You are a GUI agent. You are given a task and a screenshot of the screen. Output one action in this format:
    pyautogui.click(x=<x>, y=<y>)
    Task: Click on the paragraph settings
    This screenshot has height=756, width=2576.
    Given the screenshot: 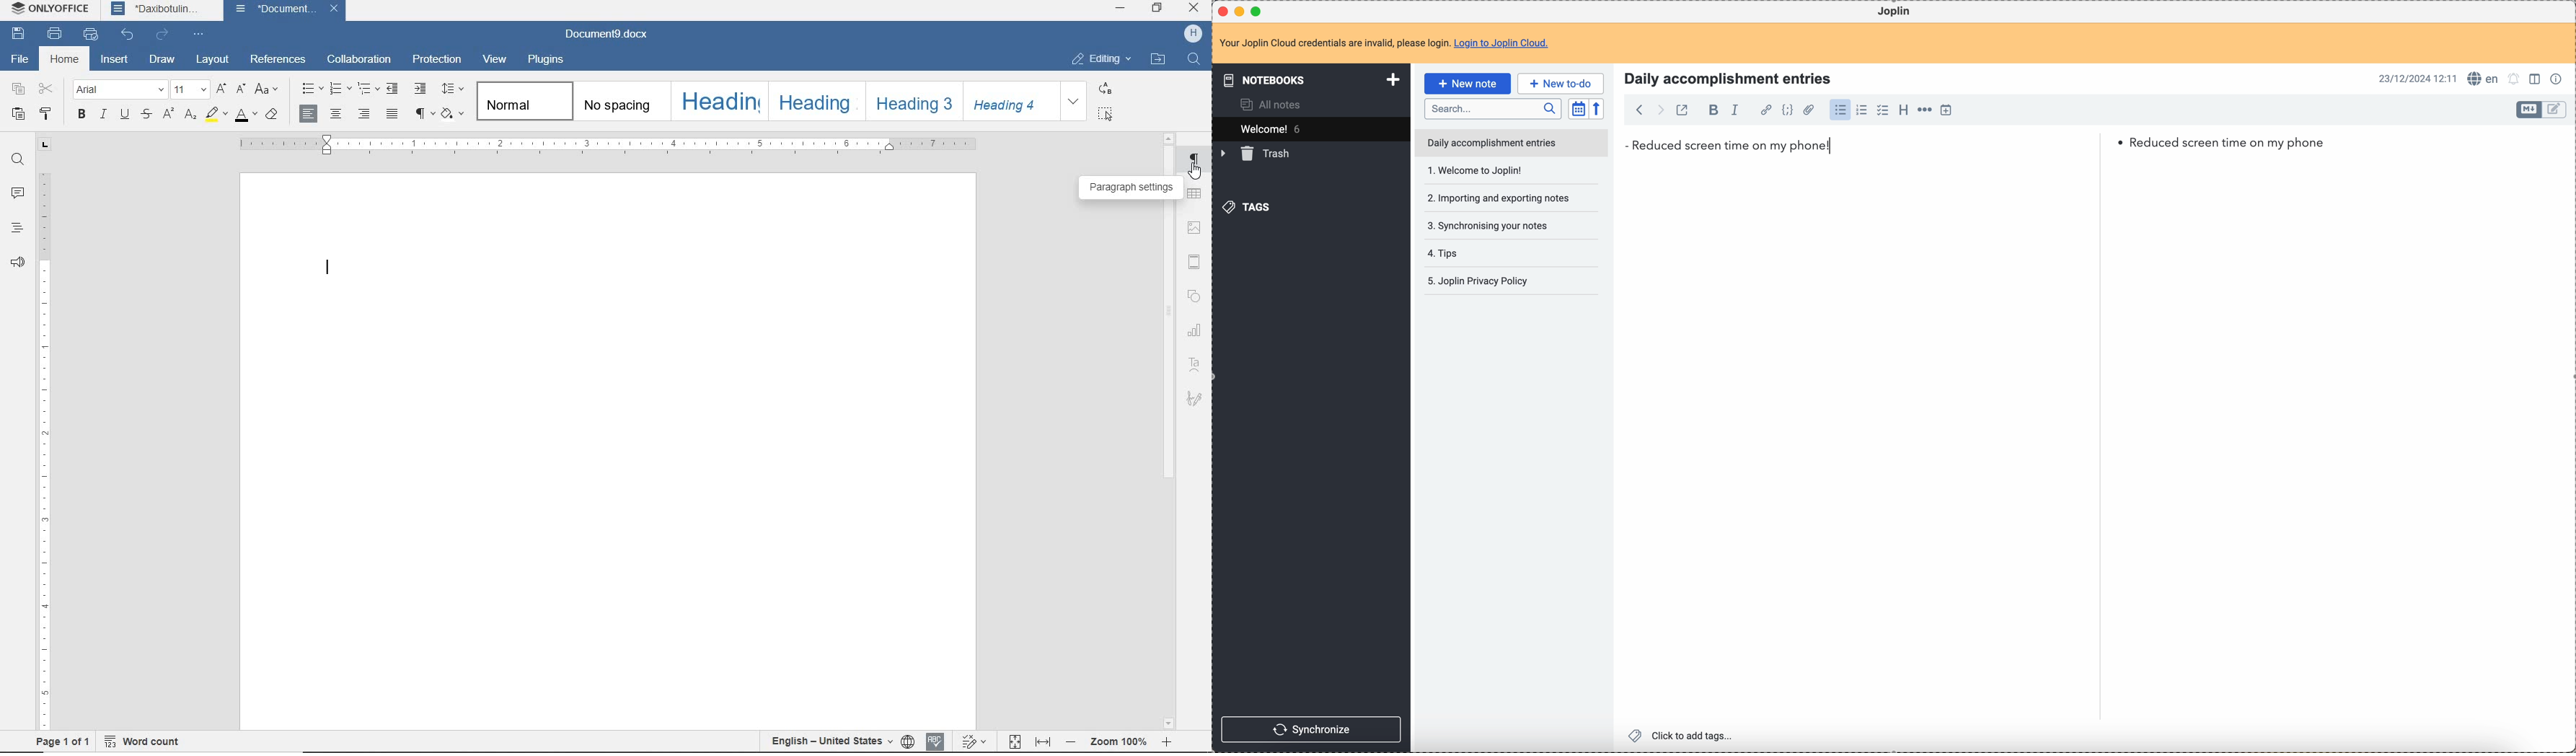 What is the action you would take?
    pyautogui.click(x=1124, y=187)
    